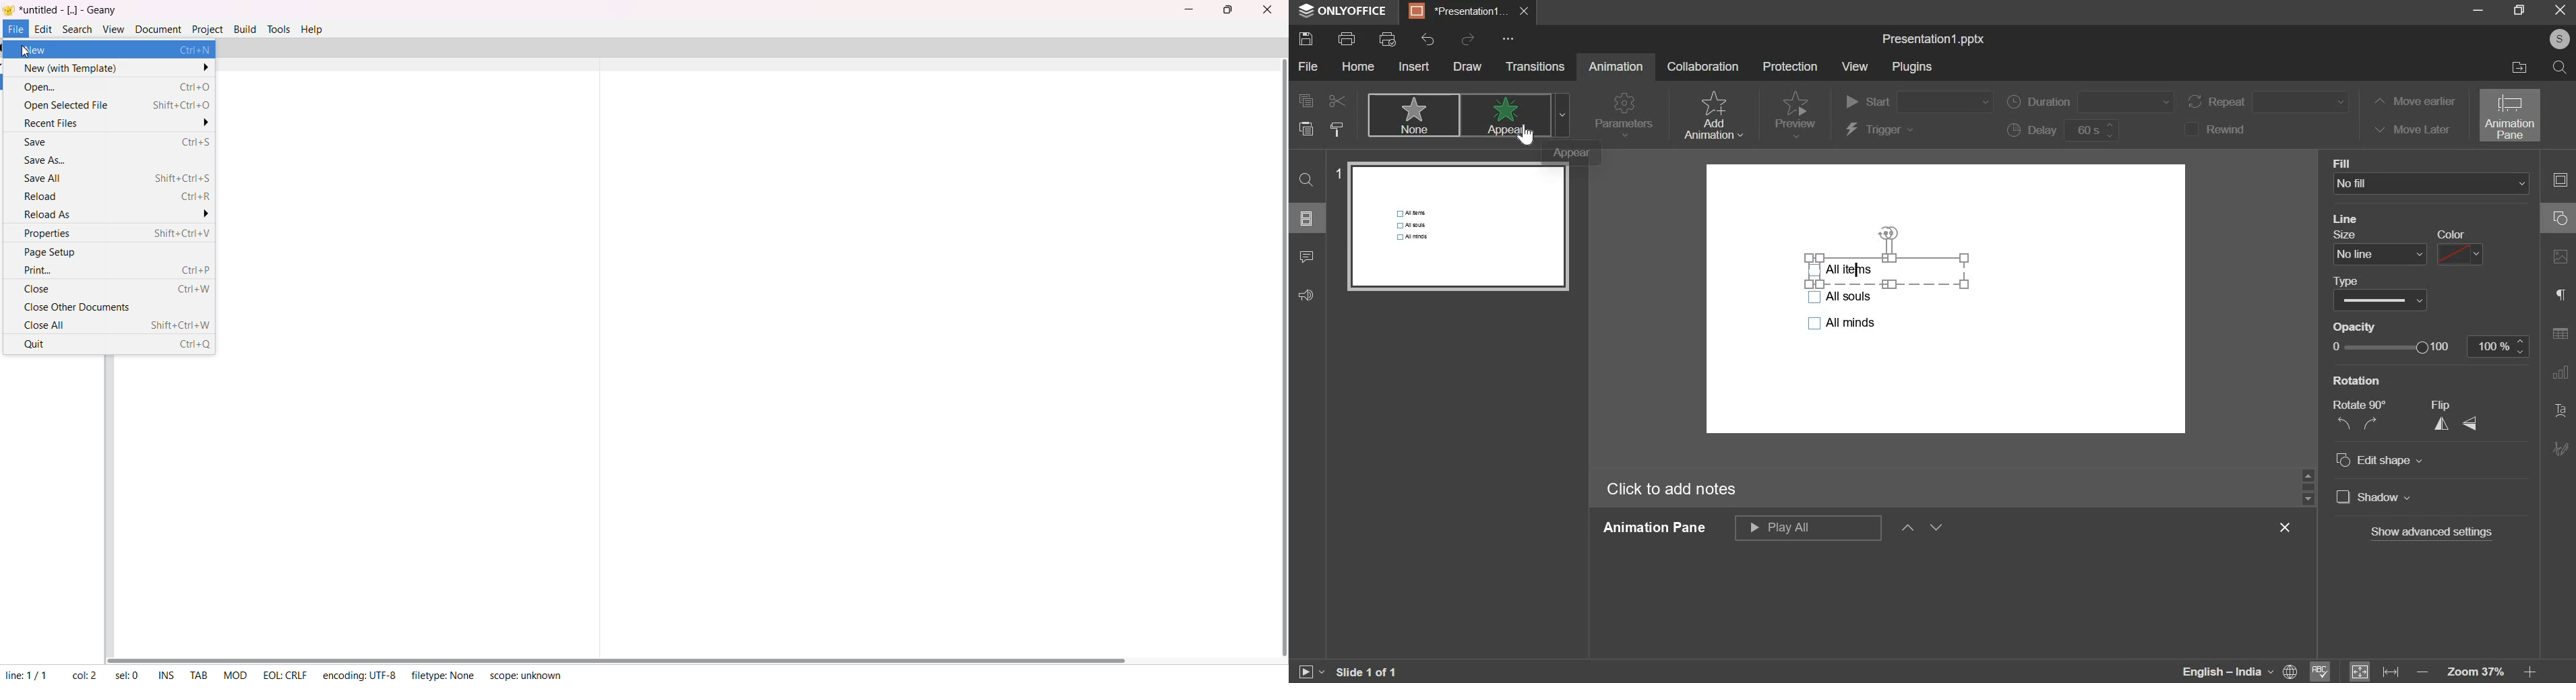 The image size is (2576, 700). Describe the element at coordinates (115, 67) in the screenshot. I see `new (with Template)` at that location.